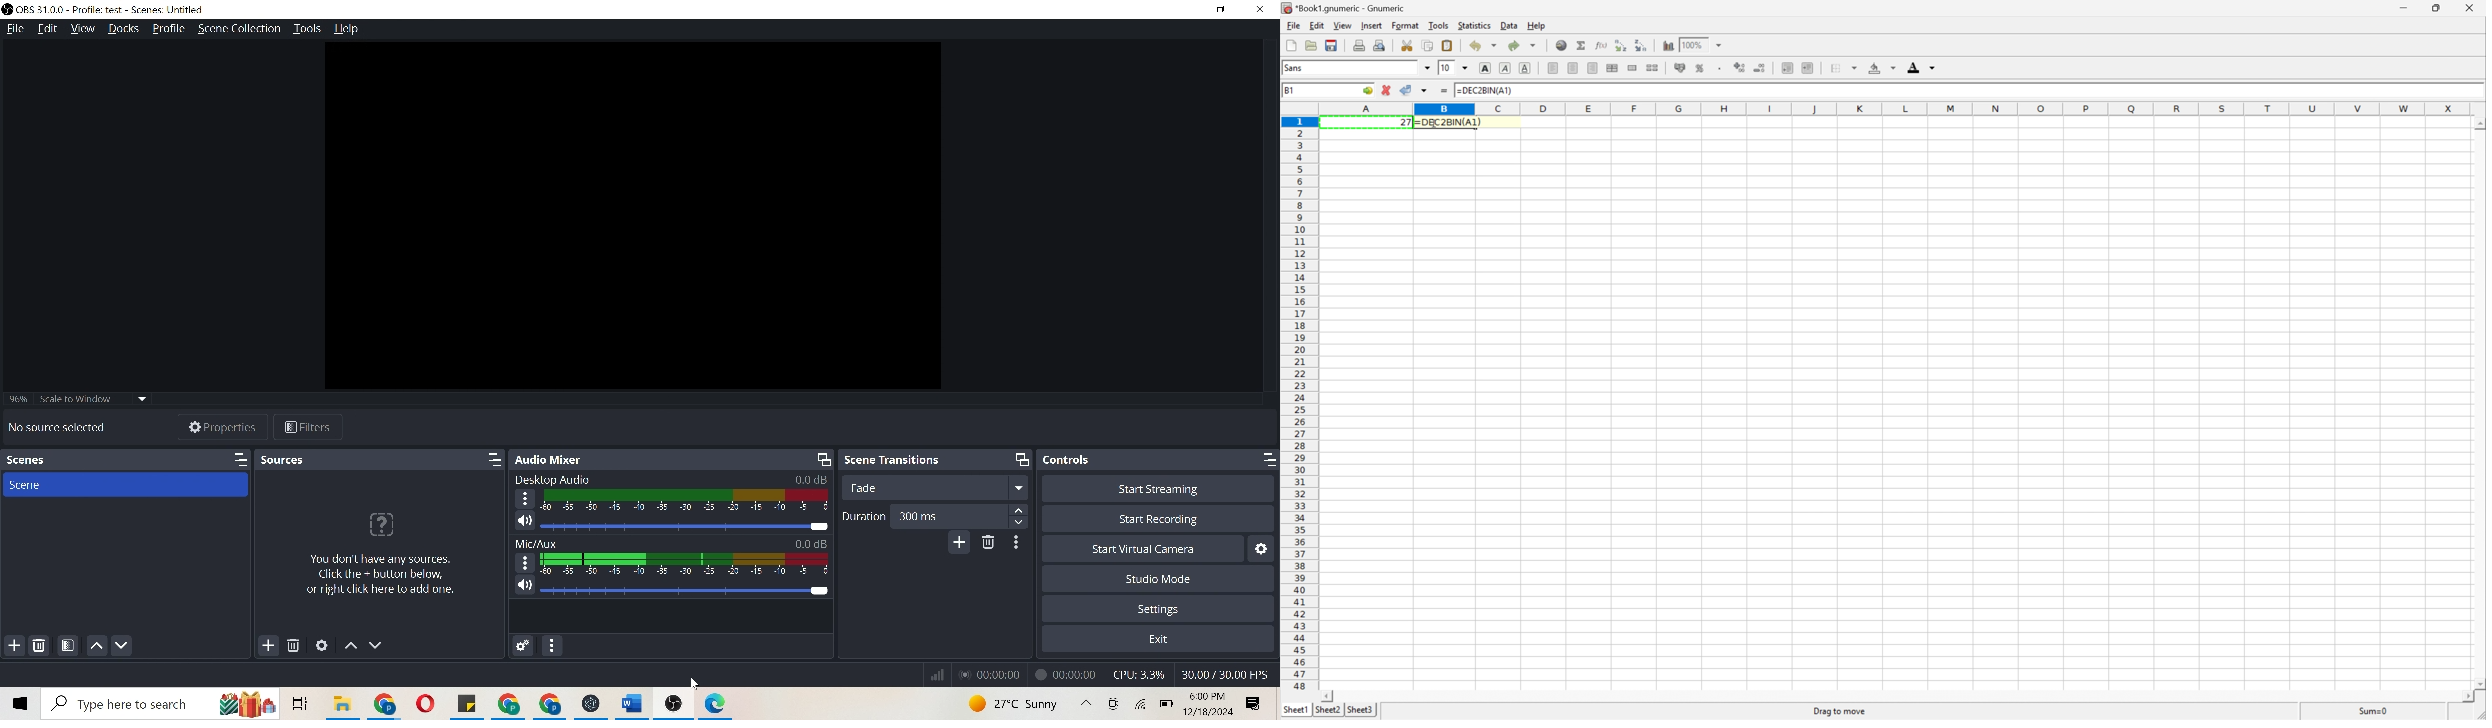  I want to click on Edit function in current cell, so click(1602, 44).